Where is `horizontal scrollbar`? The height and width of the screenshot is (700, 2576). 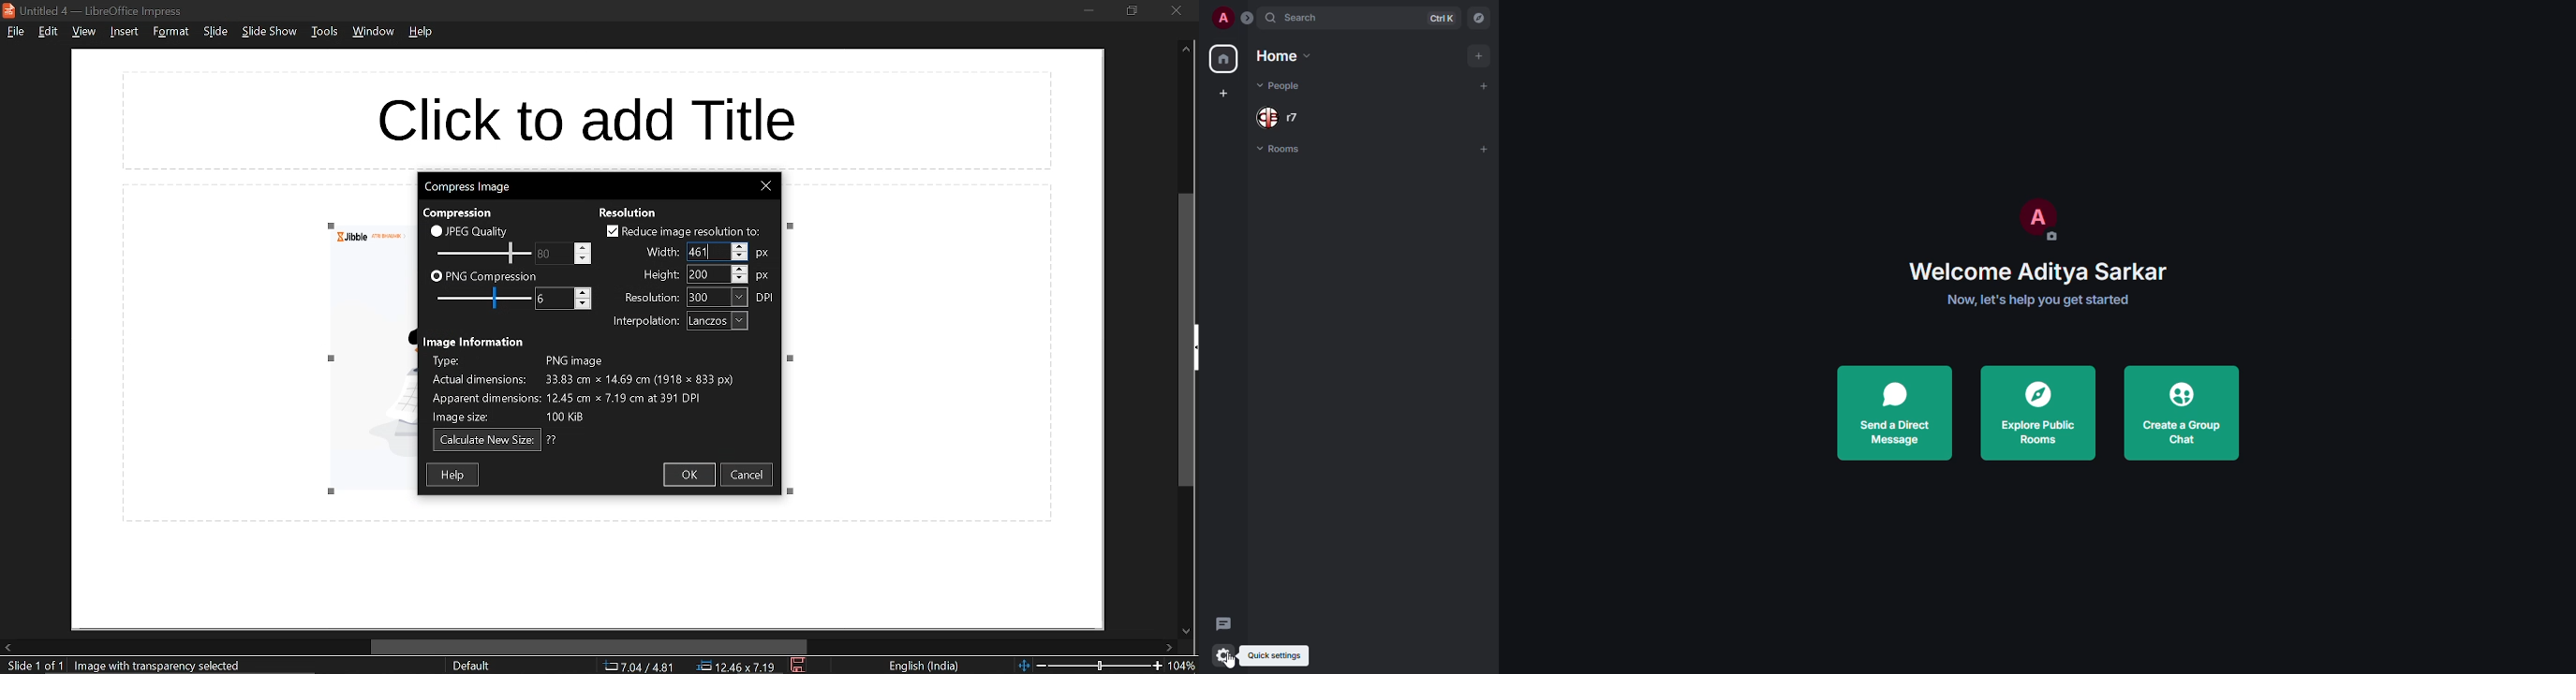 horizontal scrollbar is located at coordinates (585, 646).